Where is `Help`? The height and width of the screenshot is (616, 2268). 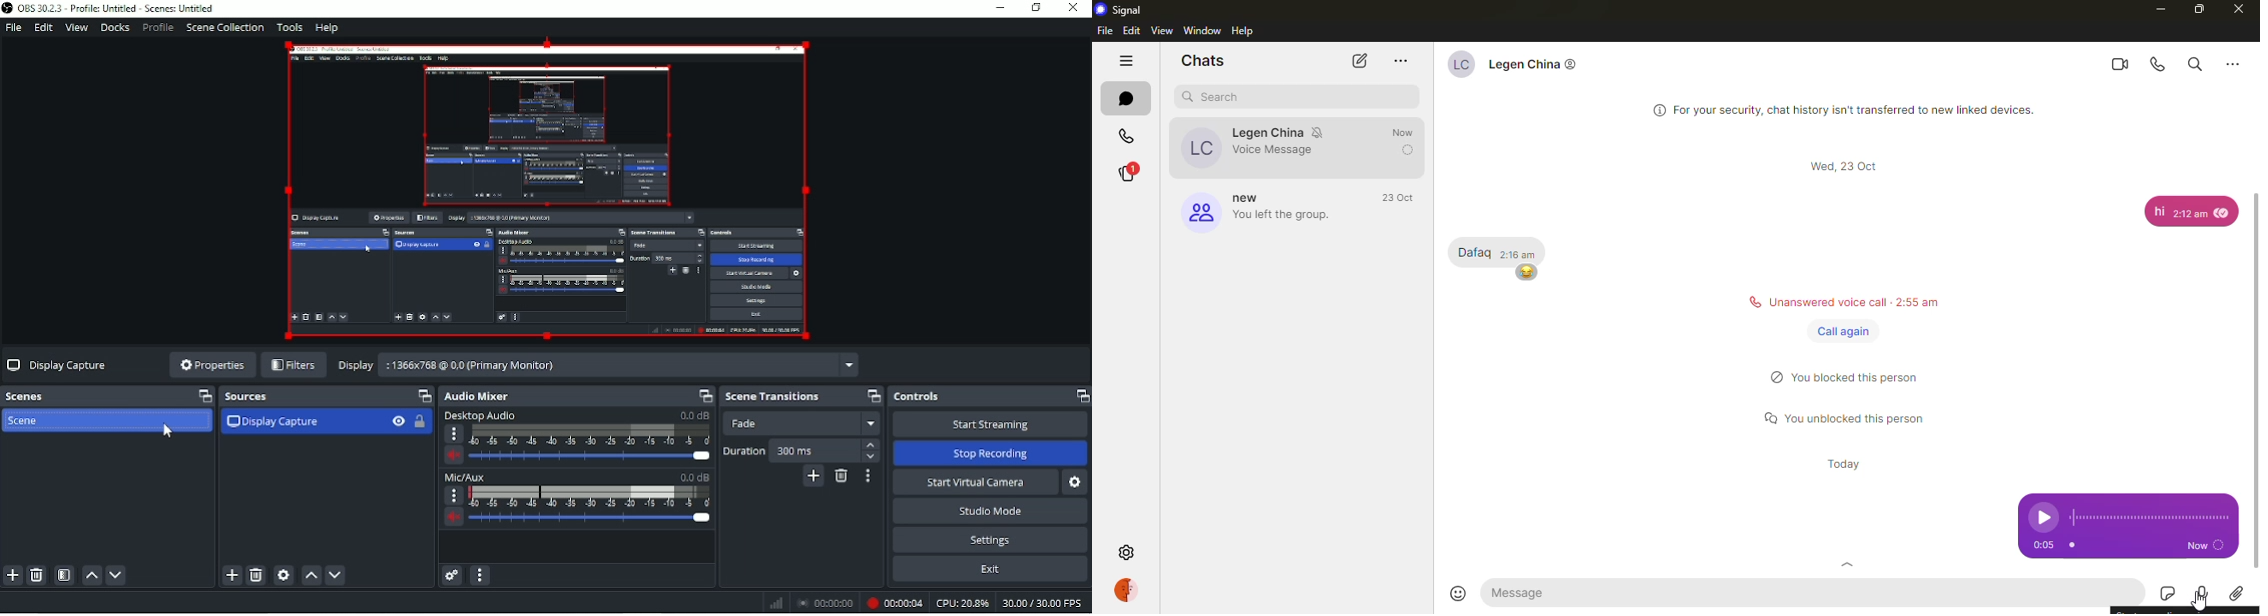
Help is located at coordinates (328, 28).